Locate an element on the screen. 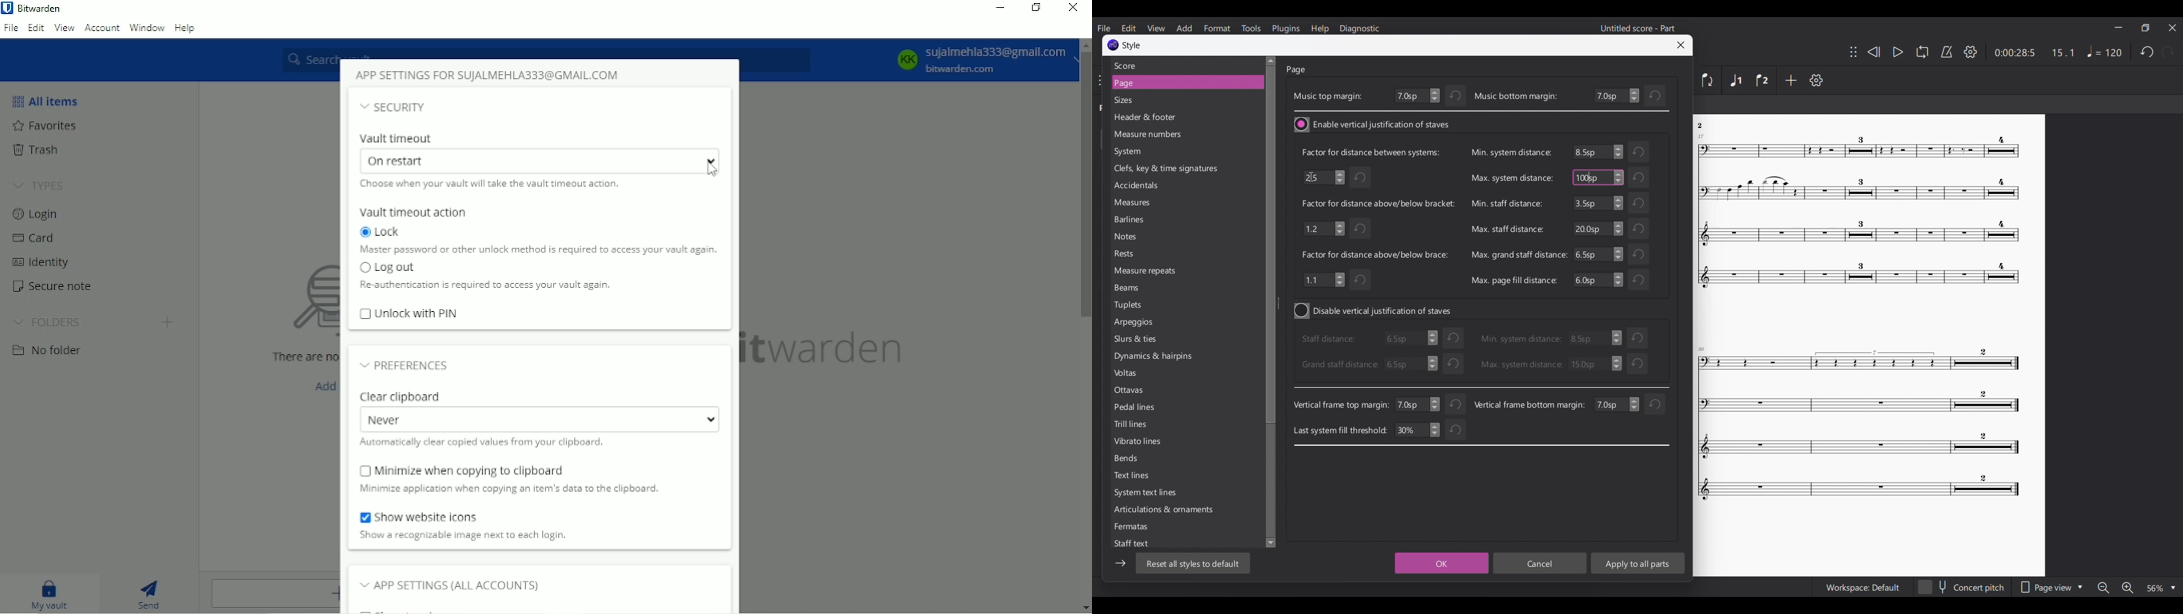  Help is located at coordinates (186, 27).